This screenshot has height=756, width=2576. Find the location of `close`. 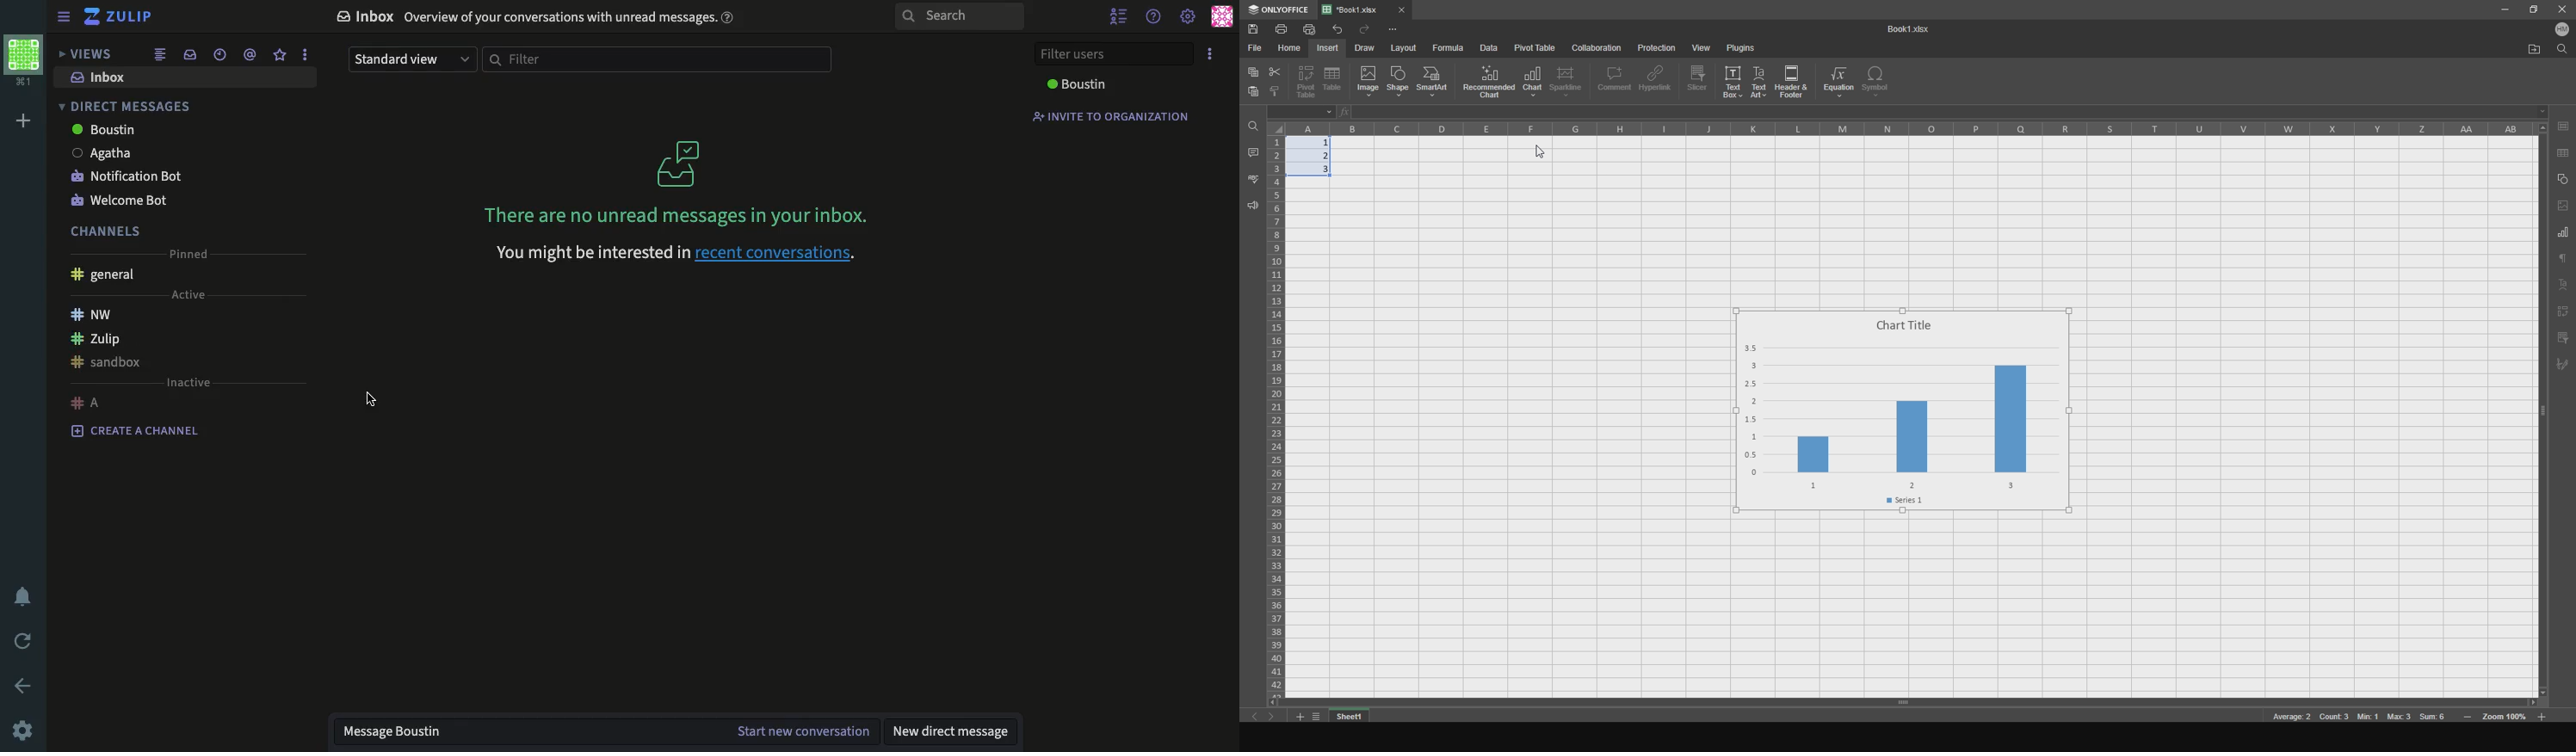

close is located at coordinates (2561, 10).